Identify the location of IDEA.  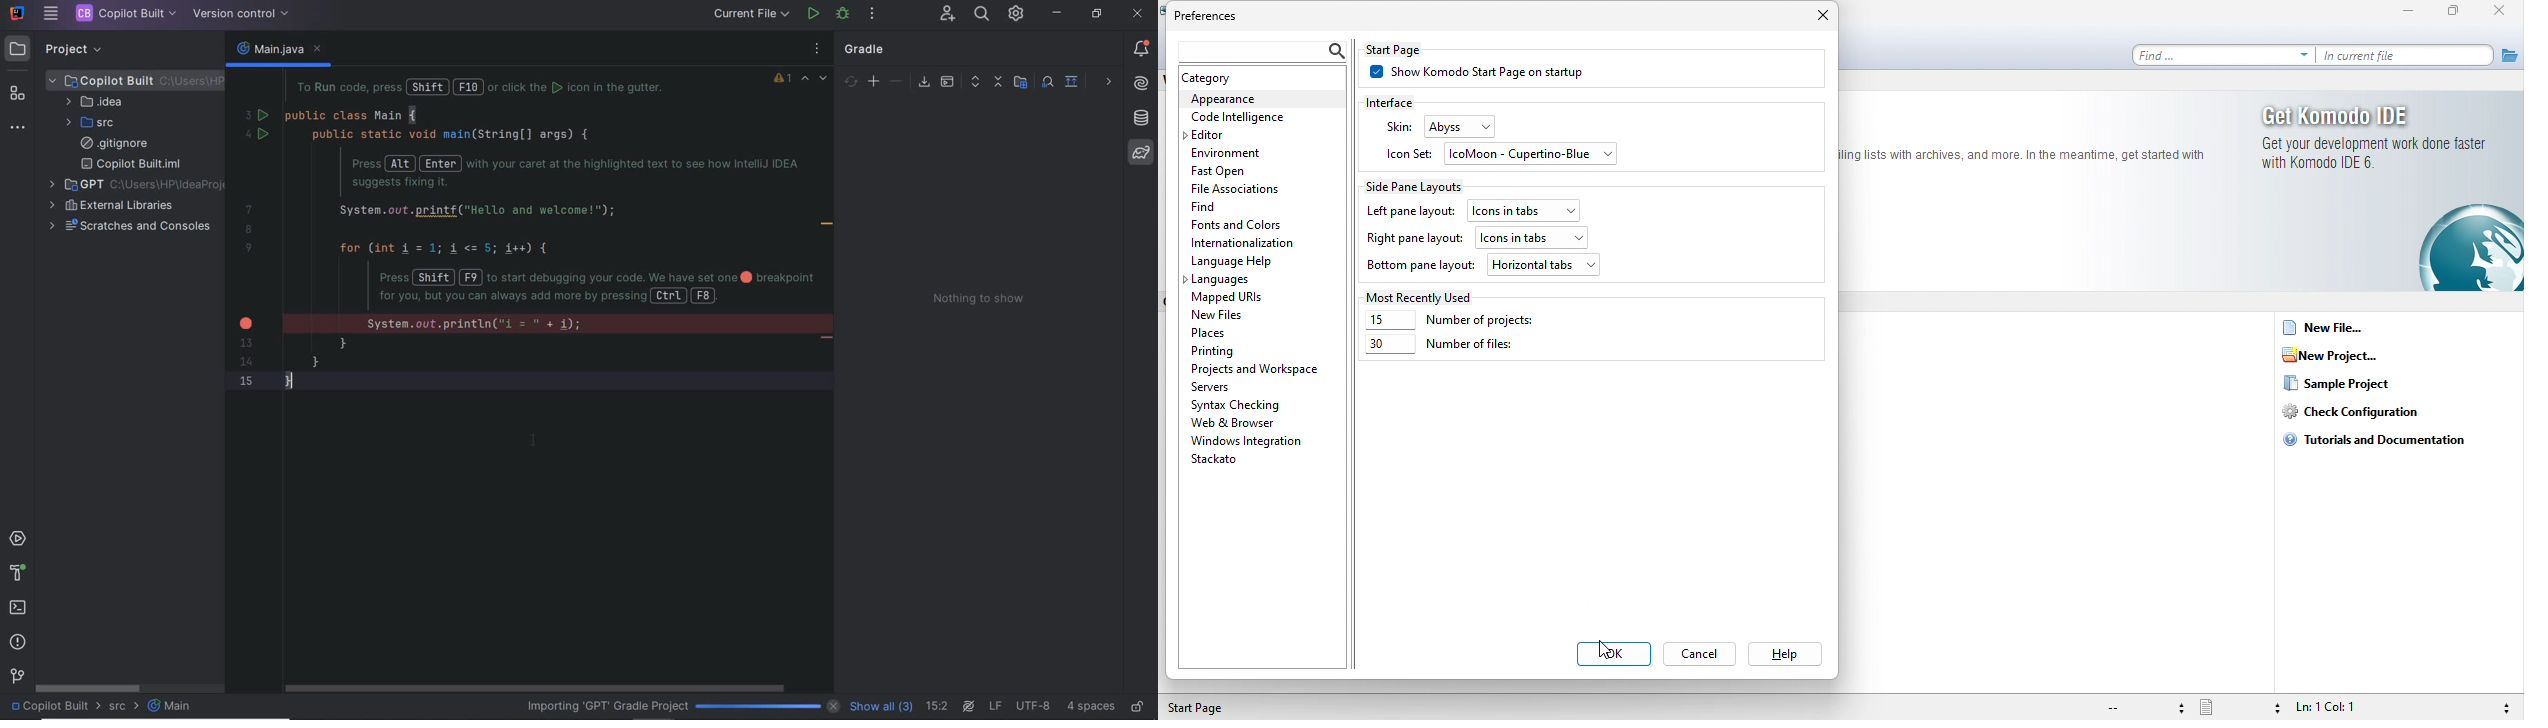
(93, 101).